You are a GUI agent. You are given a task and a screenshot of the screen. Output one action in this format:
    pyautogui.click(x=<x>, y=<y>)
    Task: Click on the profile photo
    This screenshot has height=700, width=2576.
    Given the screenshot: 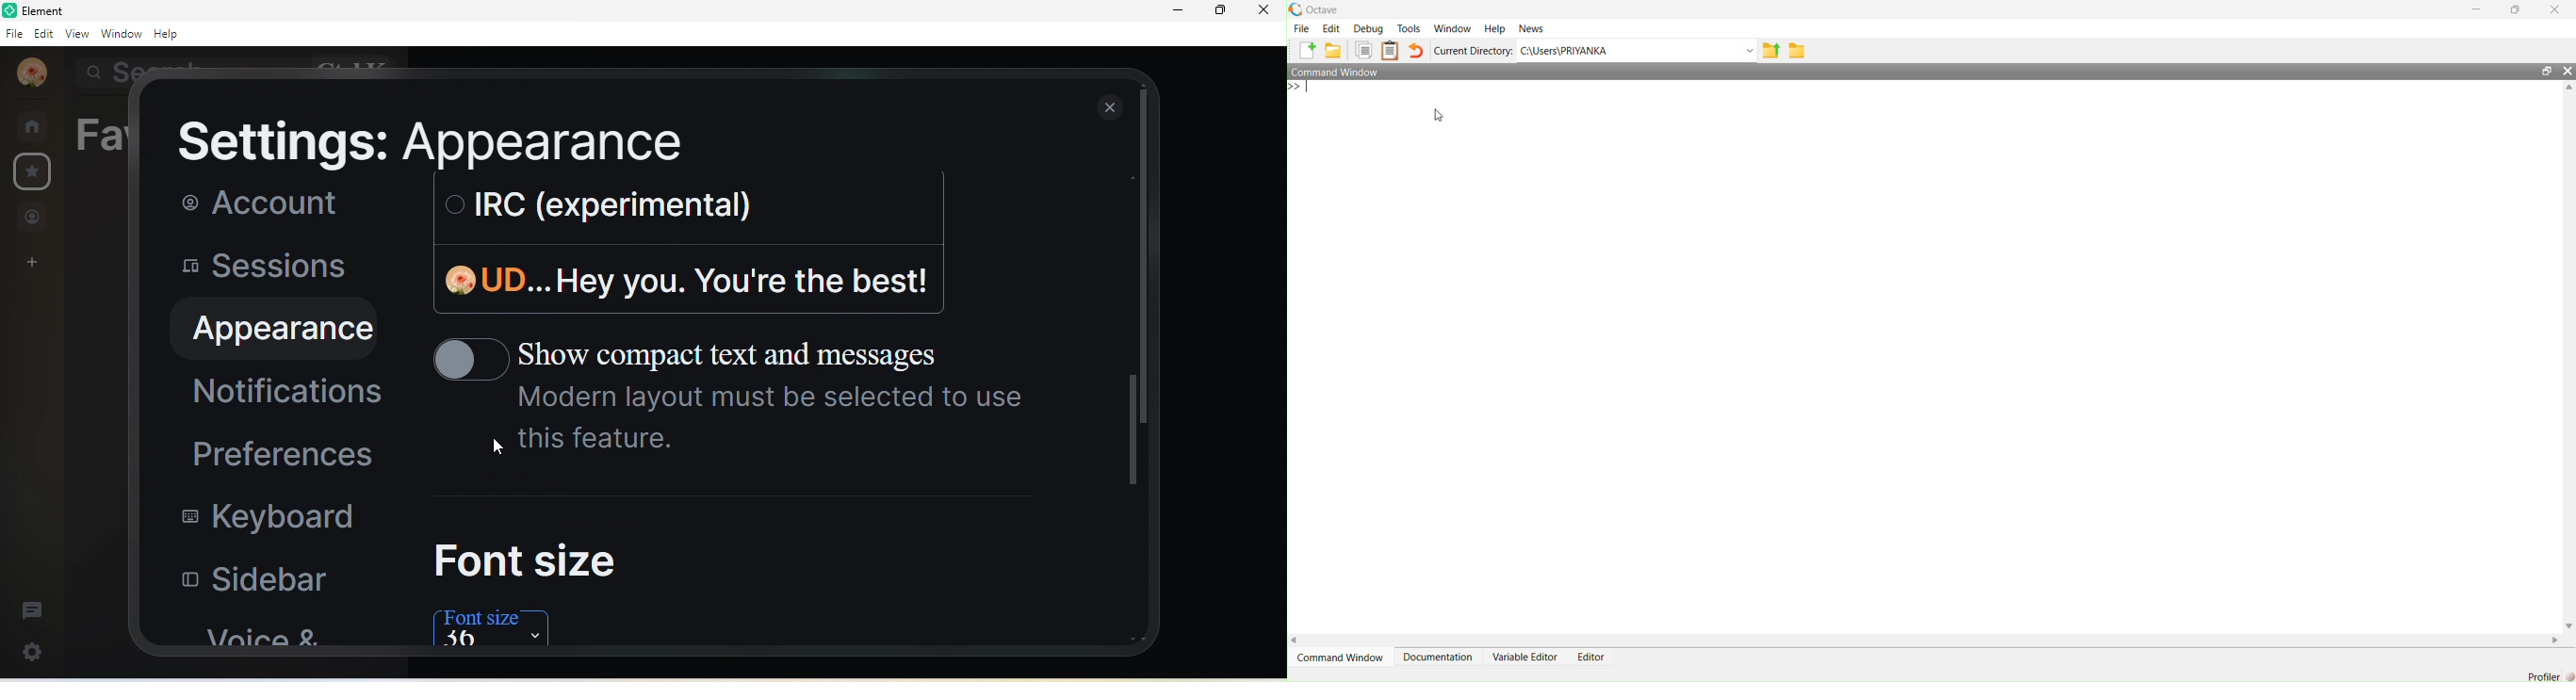 What is the action you would take?
    pyautogui.click(x=32, y=73)
    